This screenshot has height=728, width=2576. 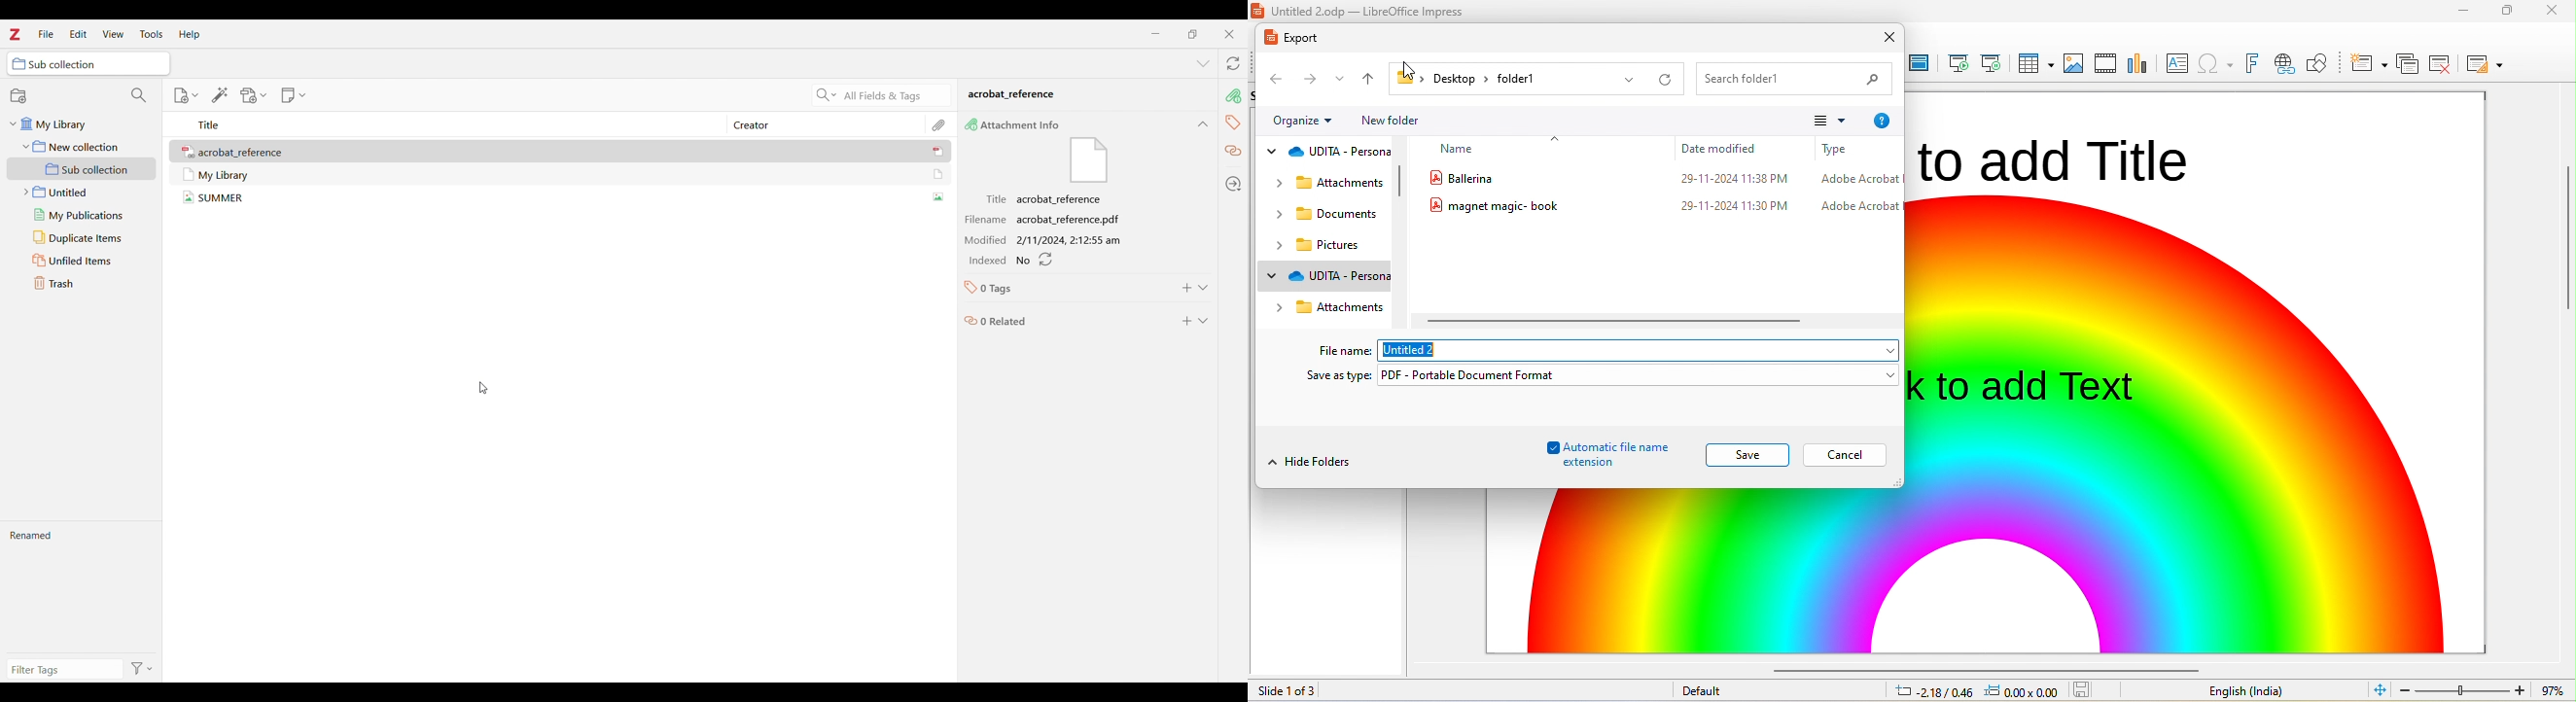 I want to click on hyperlink, so click(x=2283, y=64).